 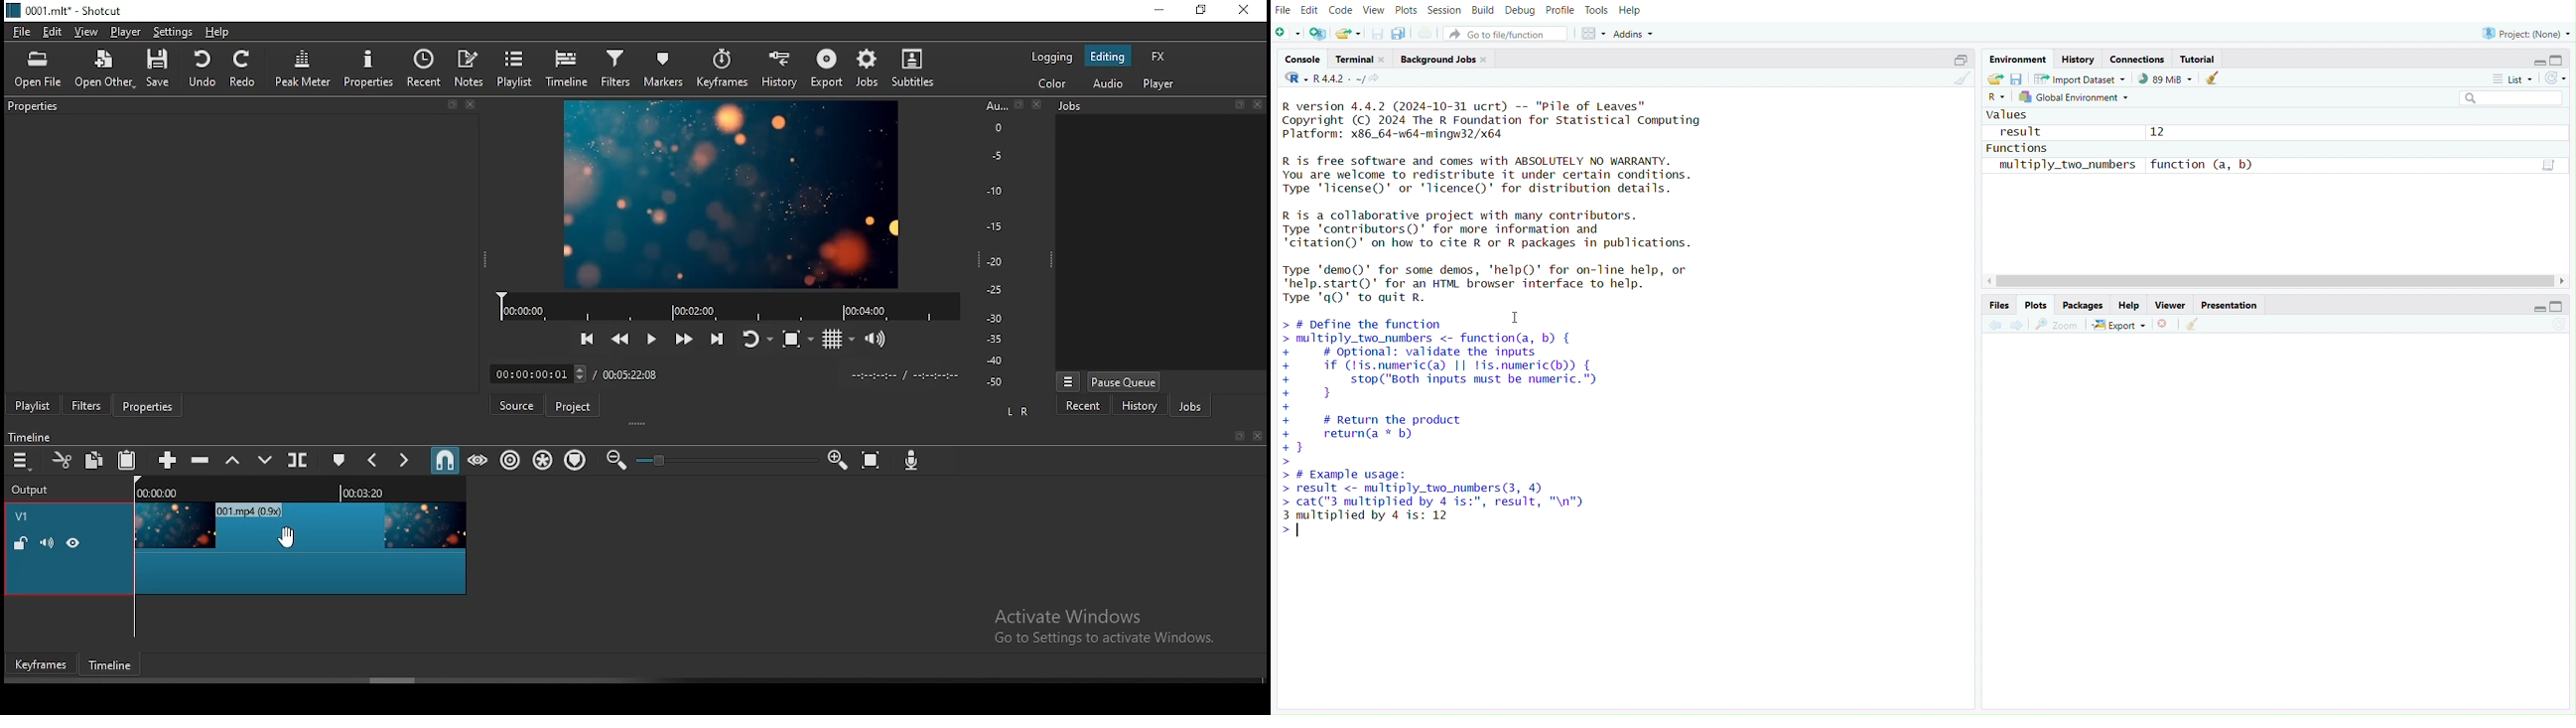 What do you see at coordinates (2056, 324) in the screenshot?
I see `Zoom` at bounding box center [2056, 324].